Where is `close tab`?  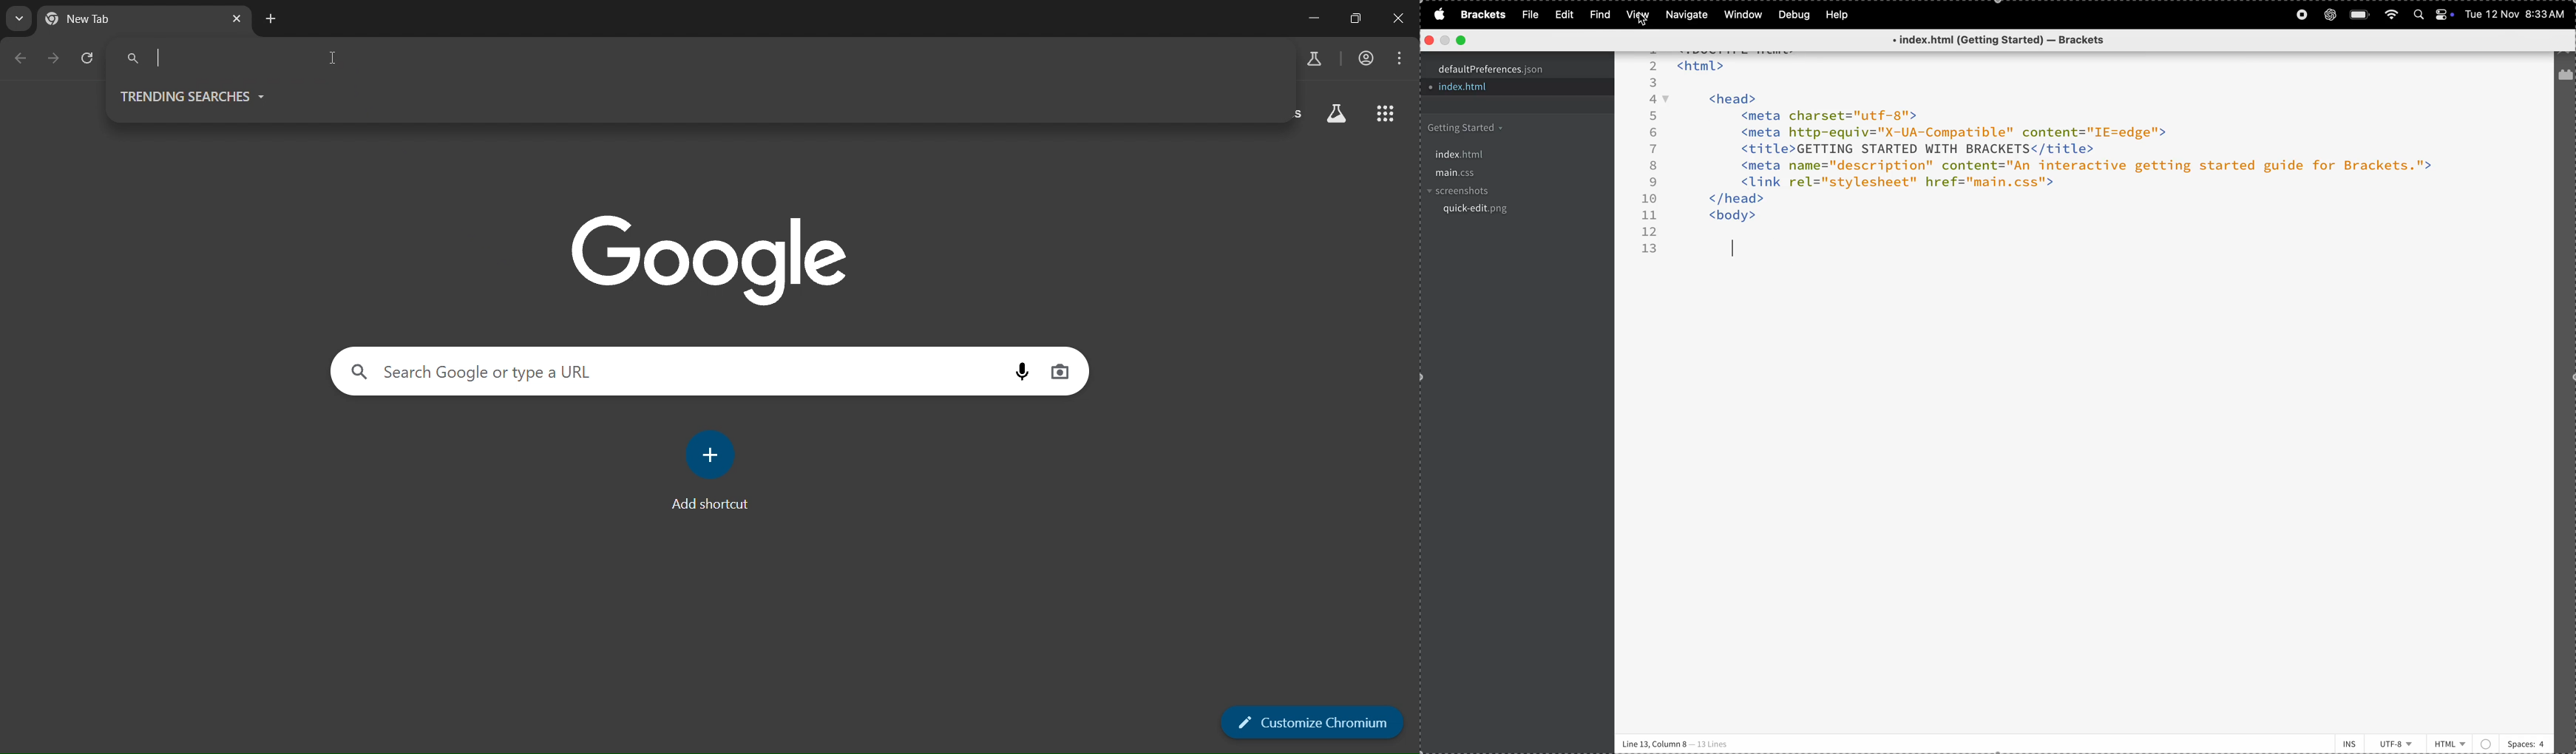 close tab is located at coordinates (237, 18).